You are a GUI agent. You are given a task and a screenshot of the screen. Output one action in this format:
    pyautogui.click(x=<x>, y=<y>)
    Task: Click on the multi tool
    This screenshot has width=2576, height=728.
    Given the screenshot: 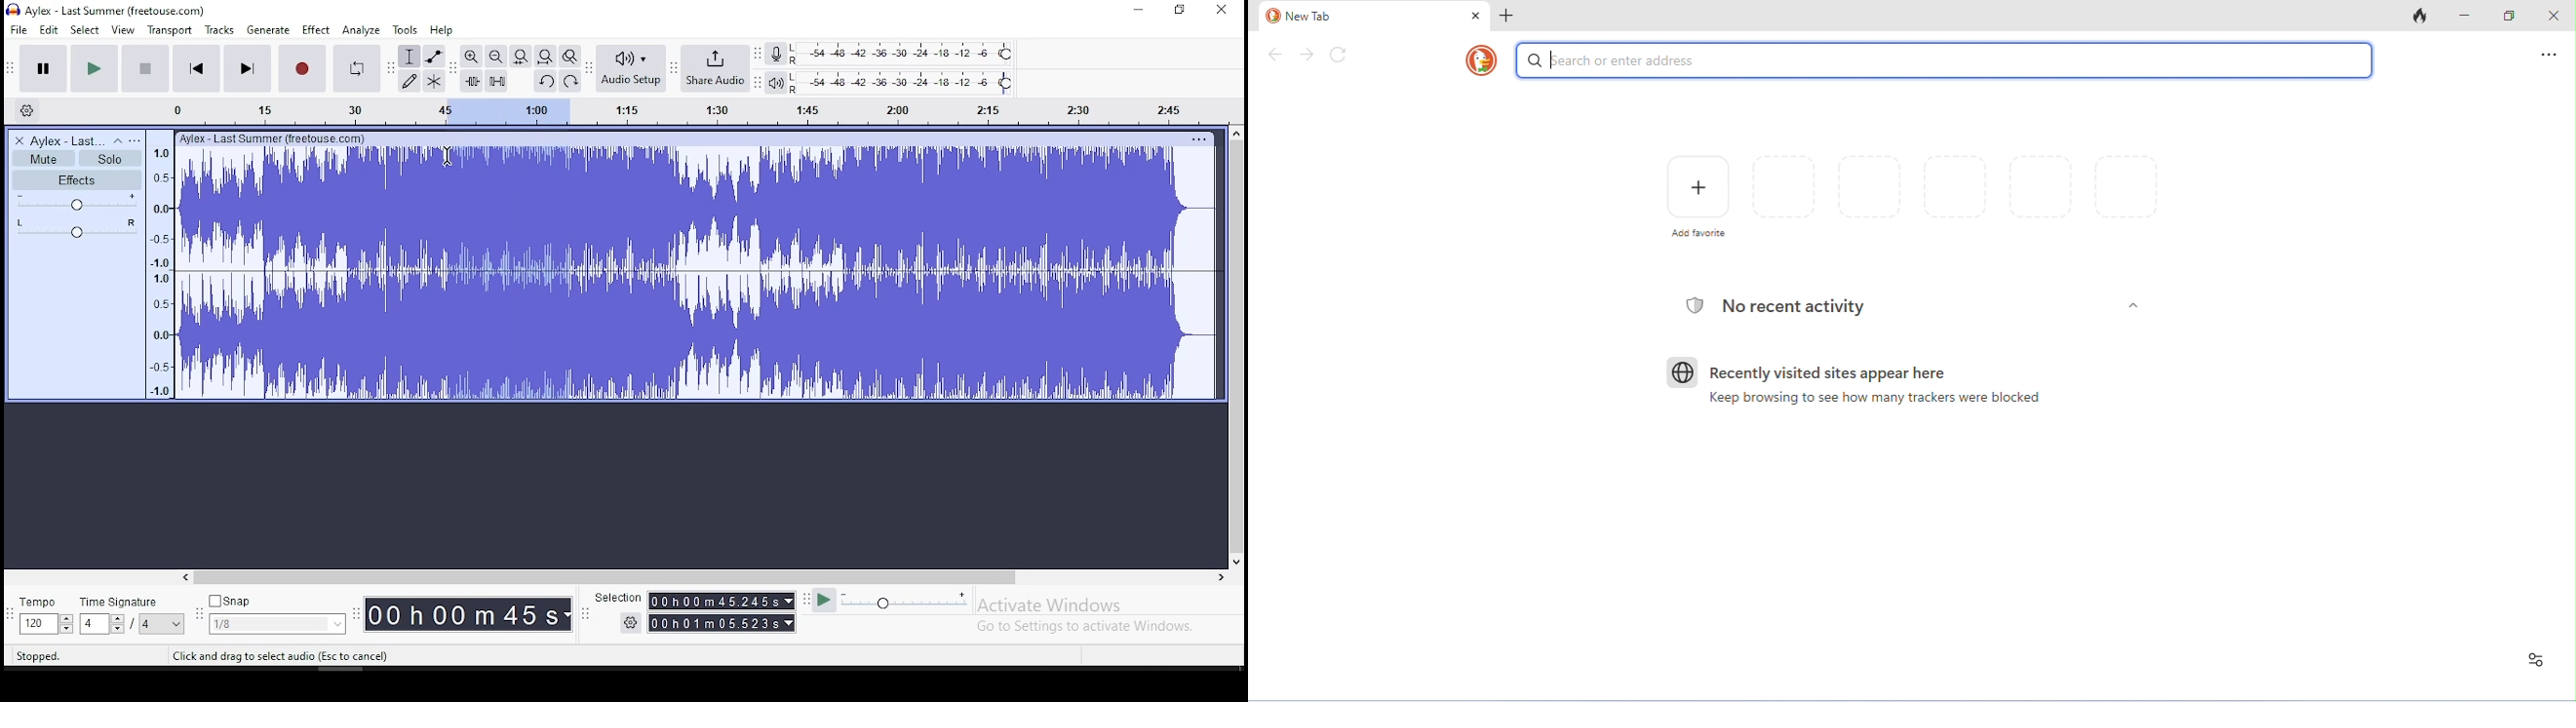 What is the action you would take?
    pyautogui.click(x=433, y=83)
    